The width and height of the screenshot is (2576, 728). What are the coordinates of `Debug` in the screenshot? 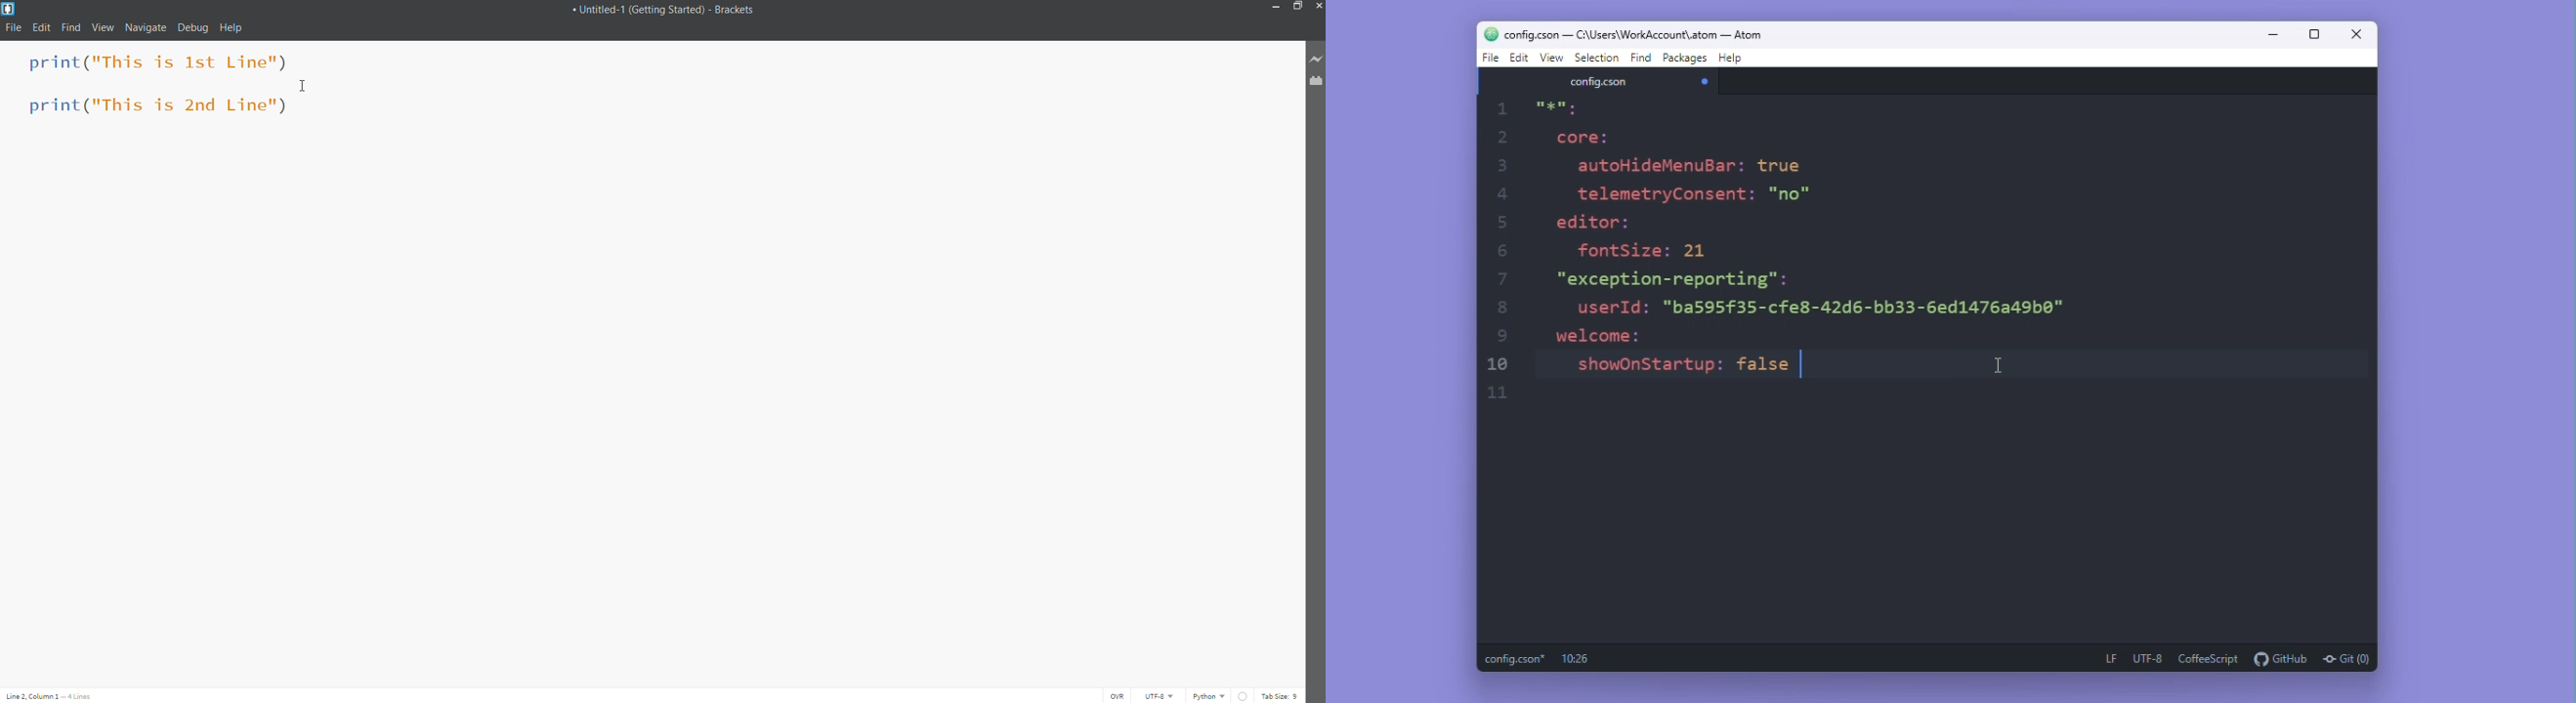 It's located at (196, 28).